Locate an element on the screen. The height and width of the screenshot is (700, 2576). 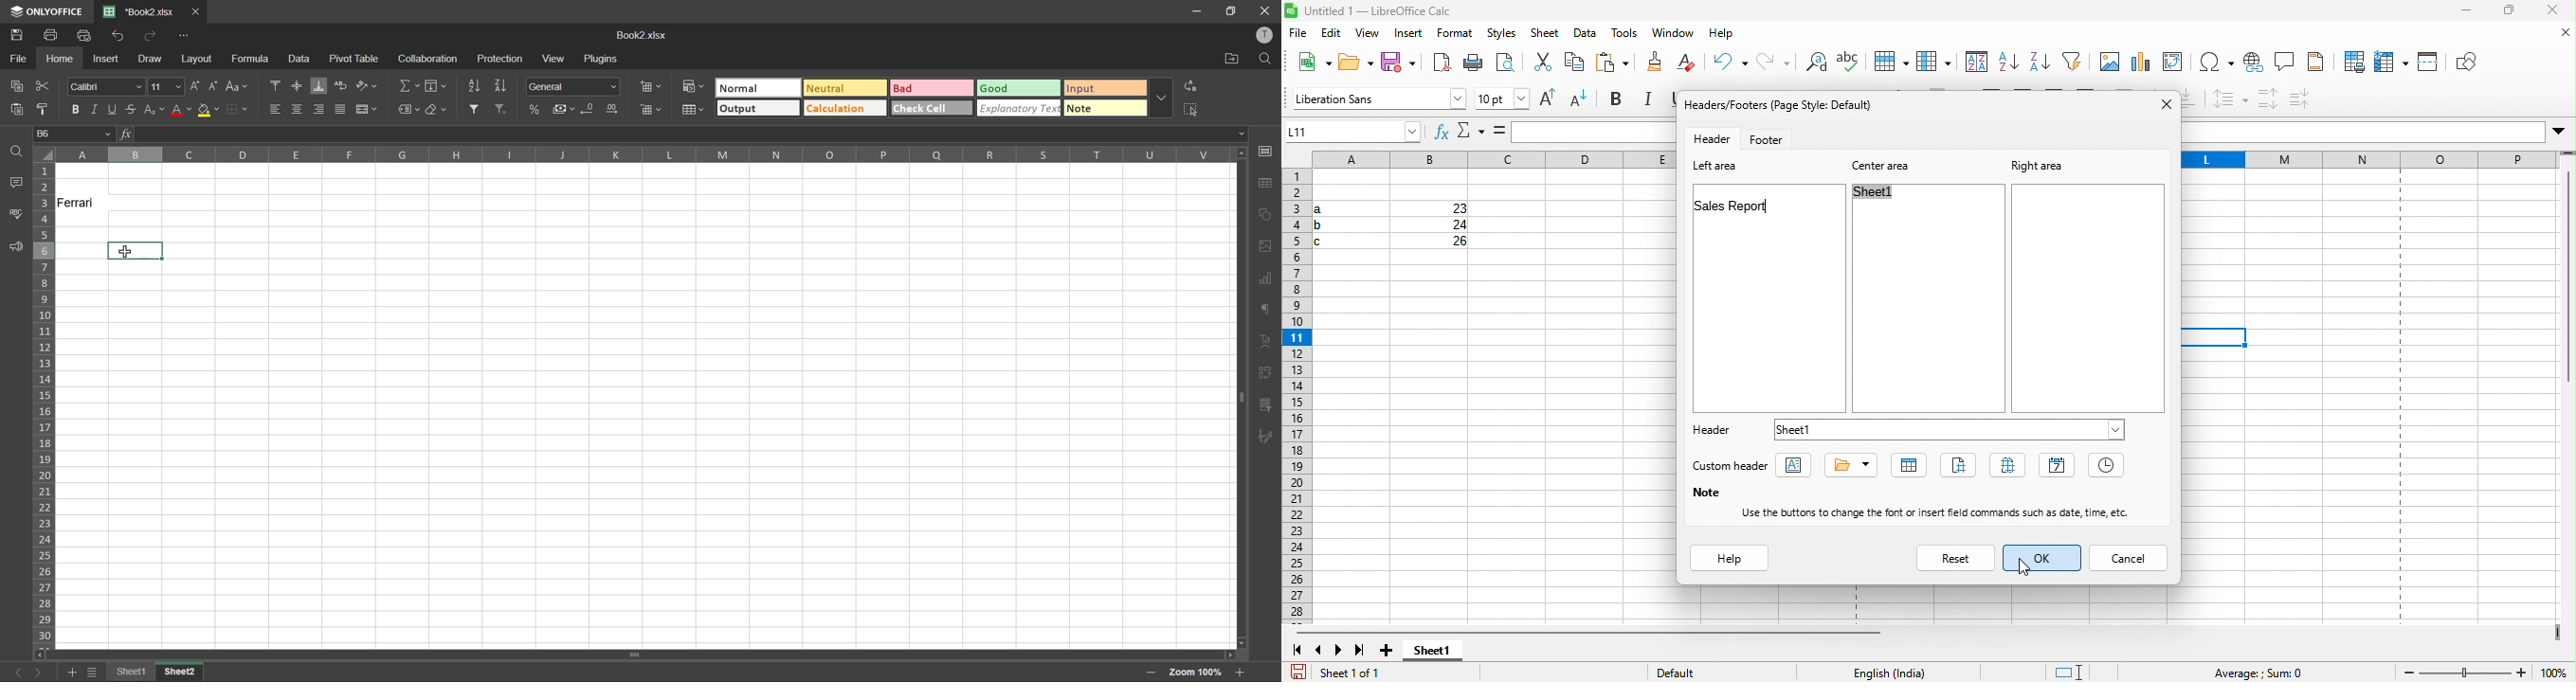
output is located at coordinates (759, 108).